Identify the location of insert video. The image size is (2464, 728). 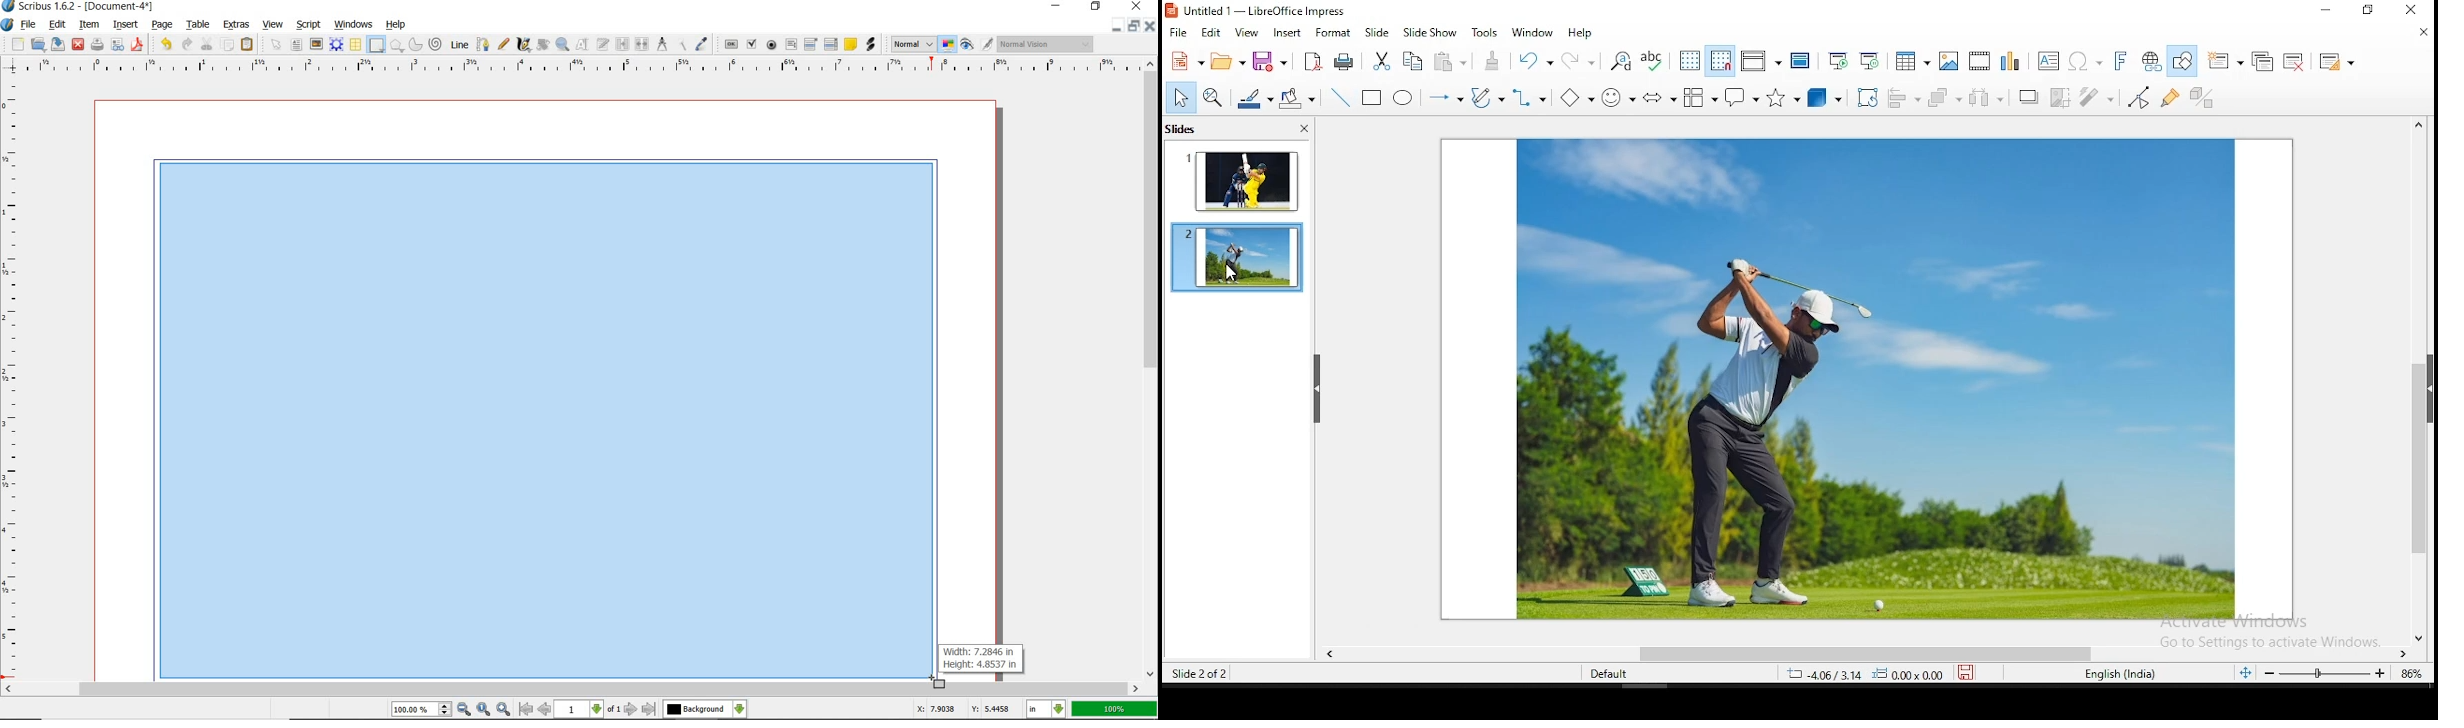
(1978, 59).